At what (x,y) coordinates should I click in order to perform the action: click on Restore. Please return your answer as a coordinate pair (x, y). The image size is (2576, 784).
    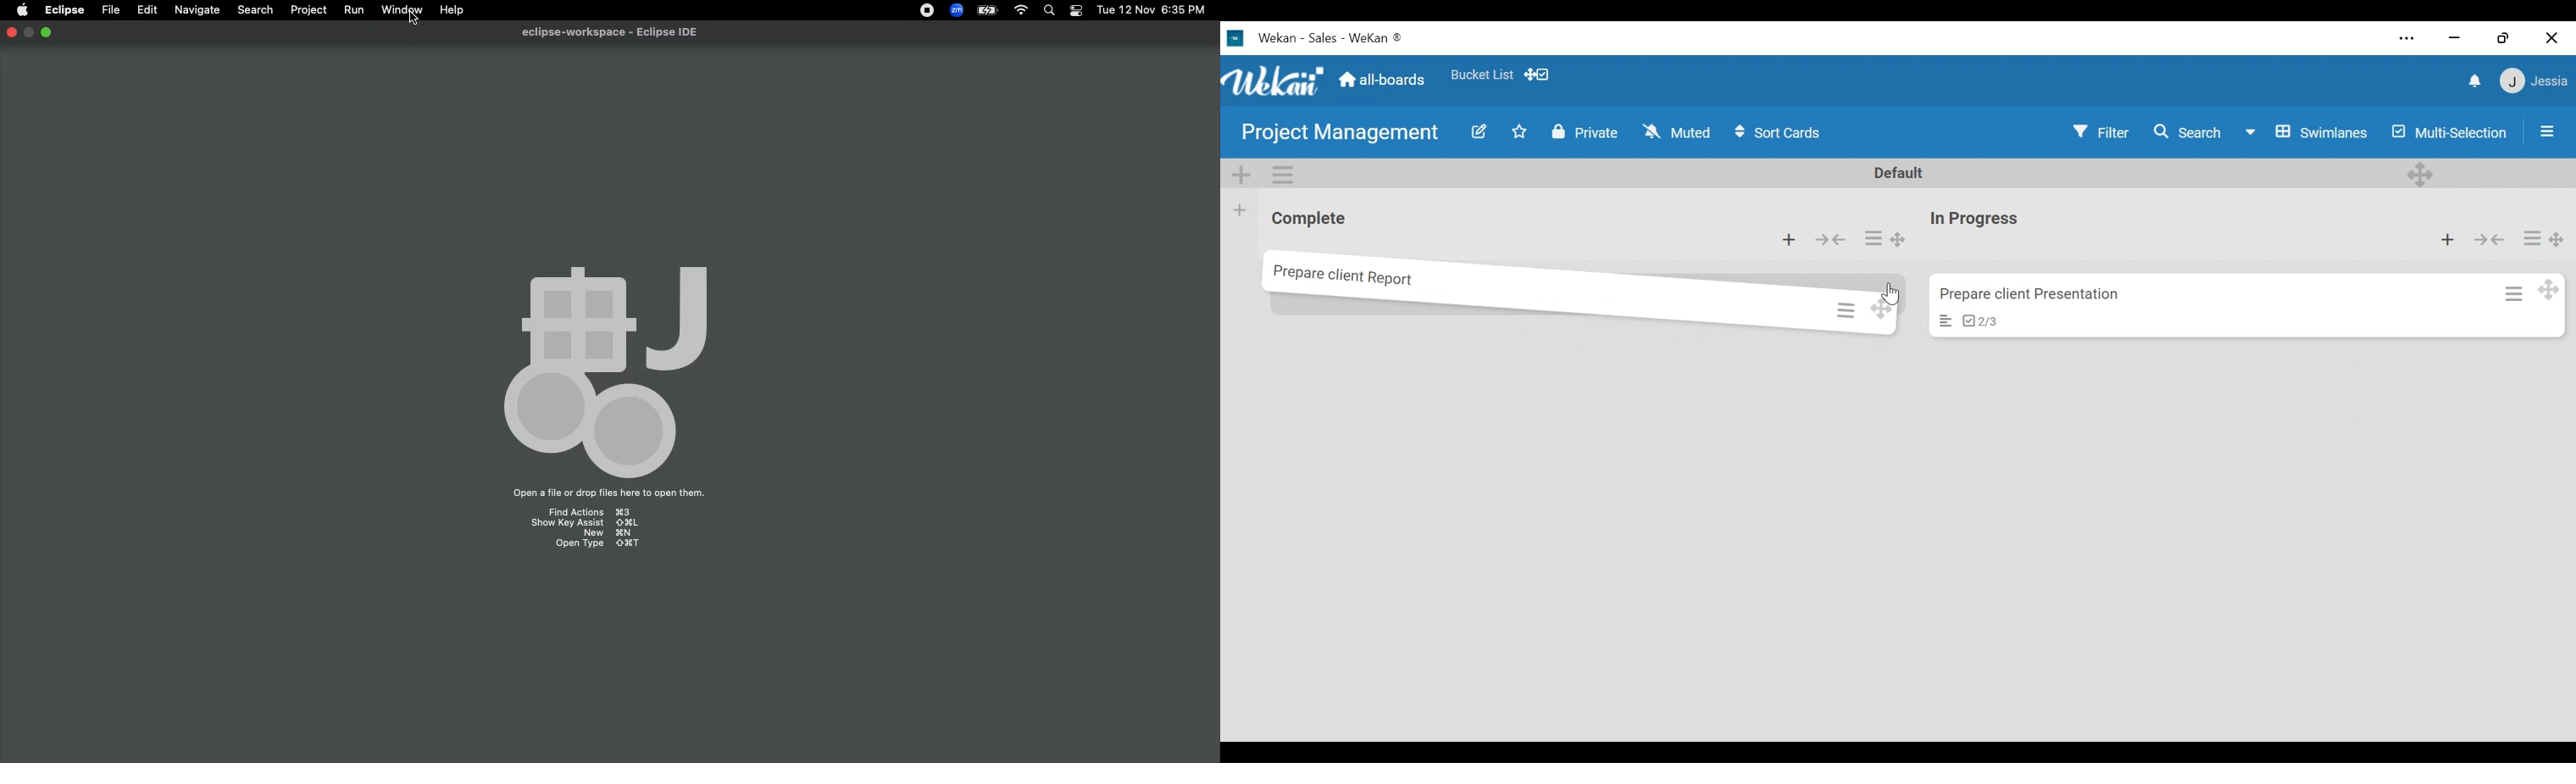
    Looking at the image, I should click on (2499, 35).